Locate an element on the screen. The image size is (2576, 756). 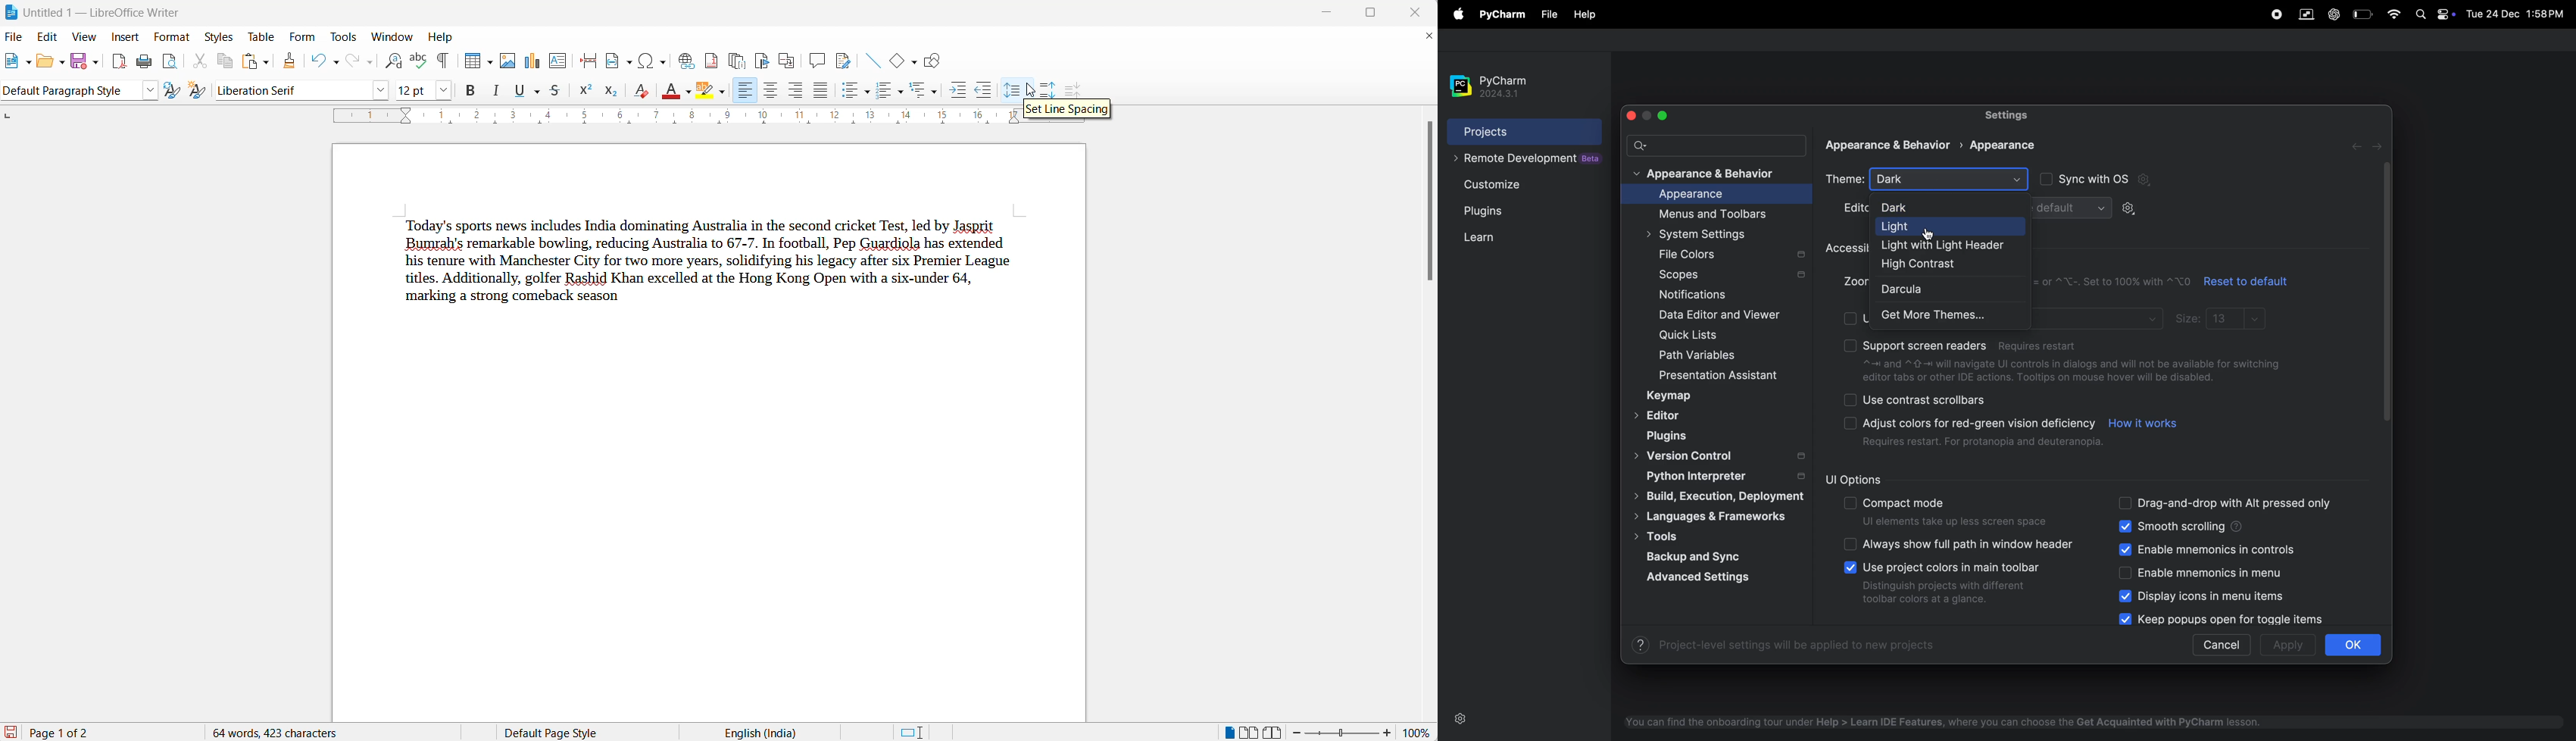
form is located at coordinates (305, 36).